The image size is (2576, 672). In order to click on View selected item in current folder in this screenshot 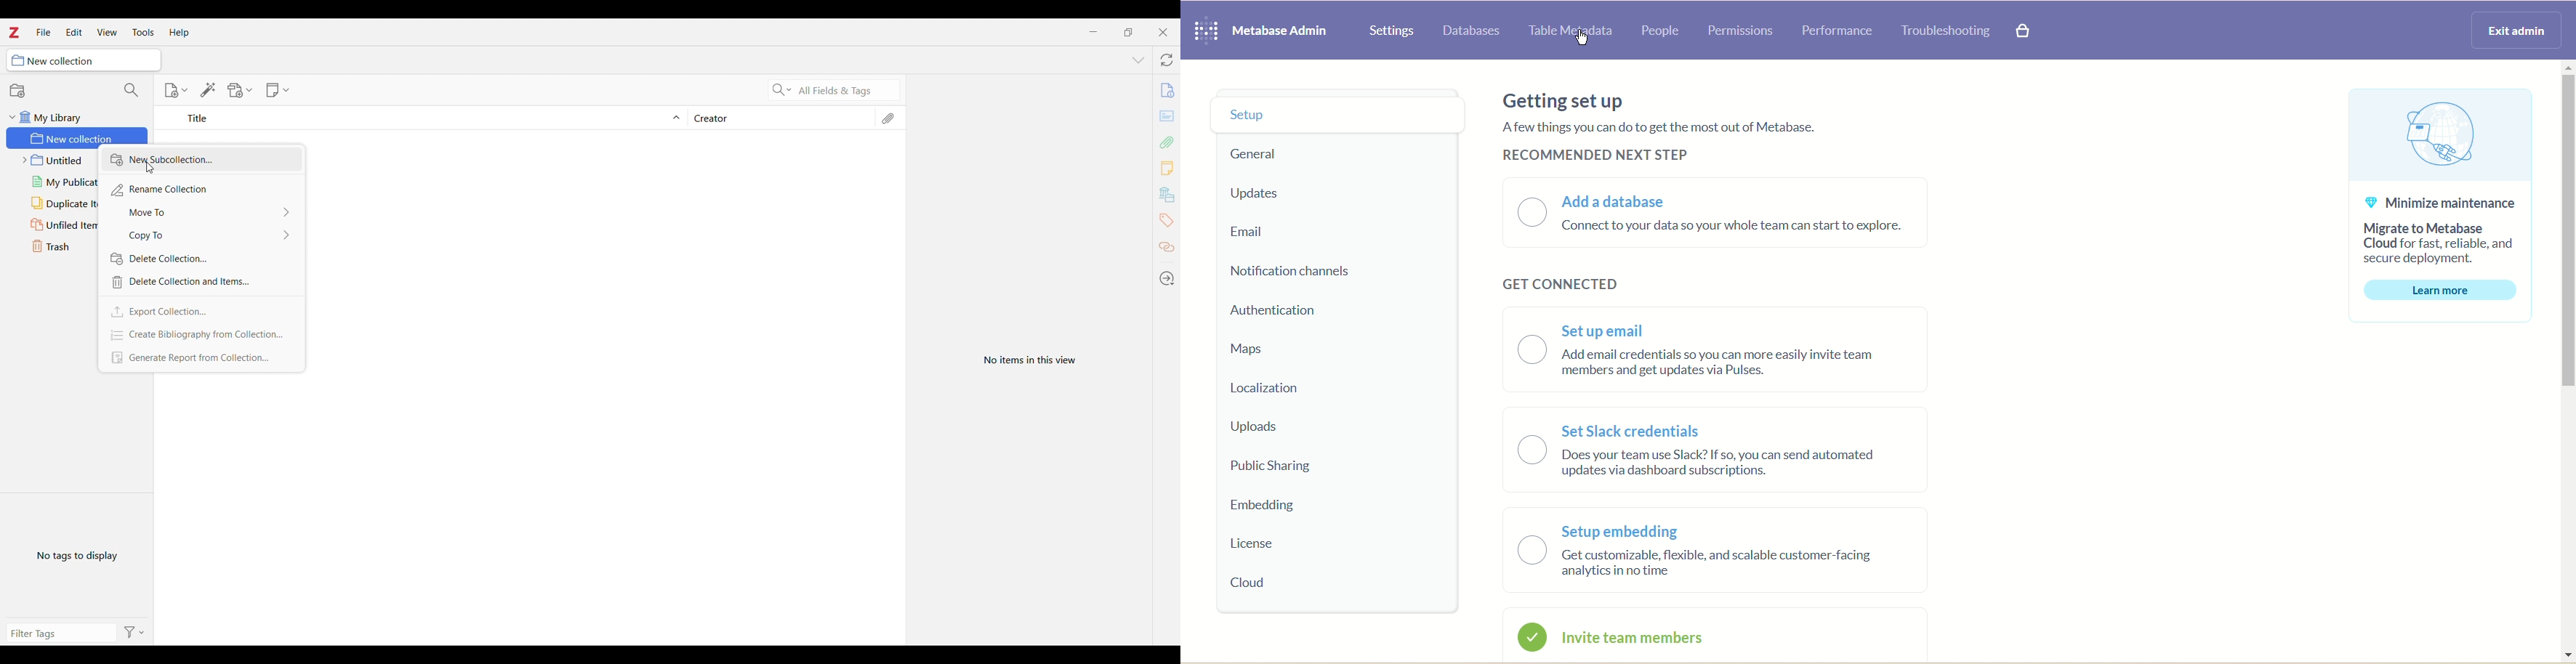, I will do `click(1030, 360)`.